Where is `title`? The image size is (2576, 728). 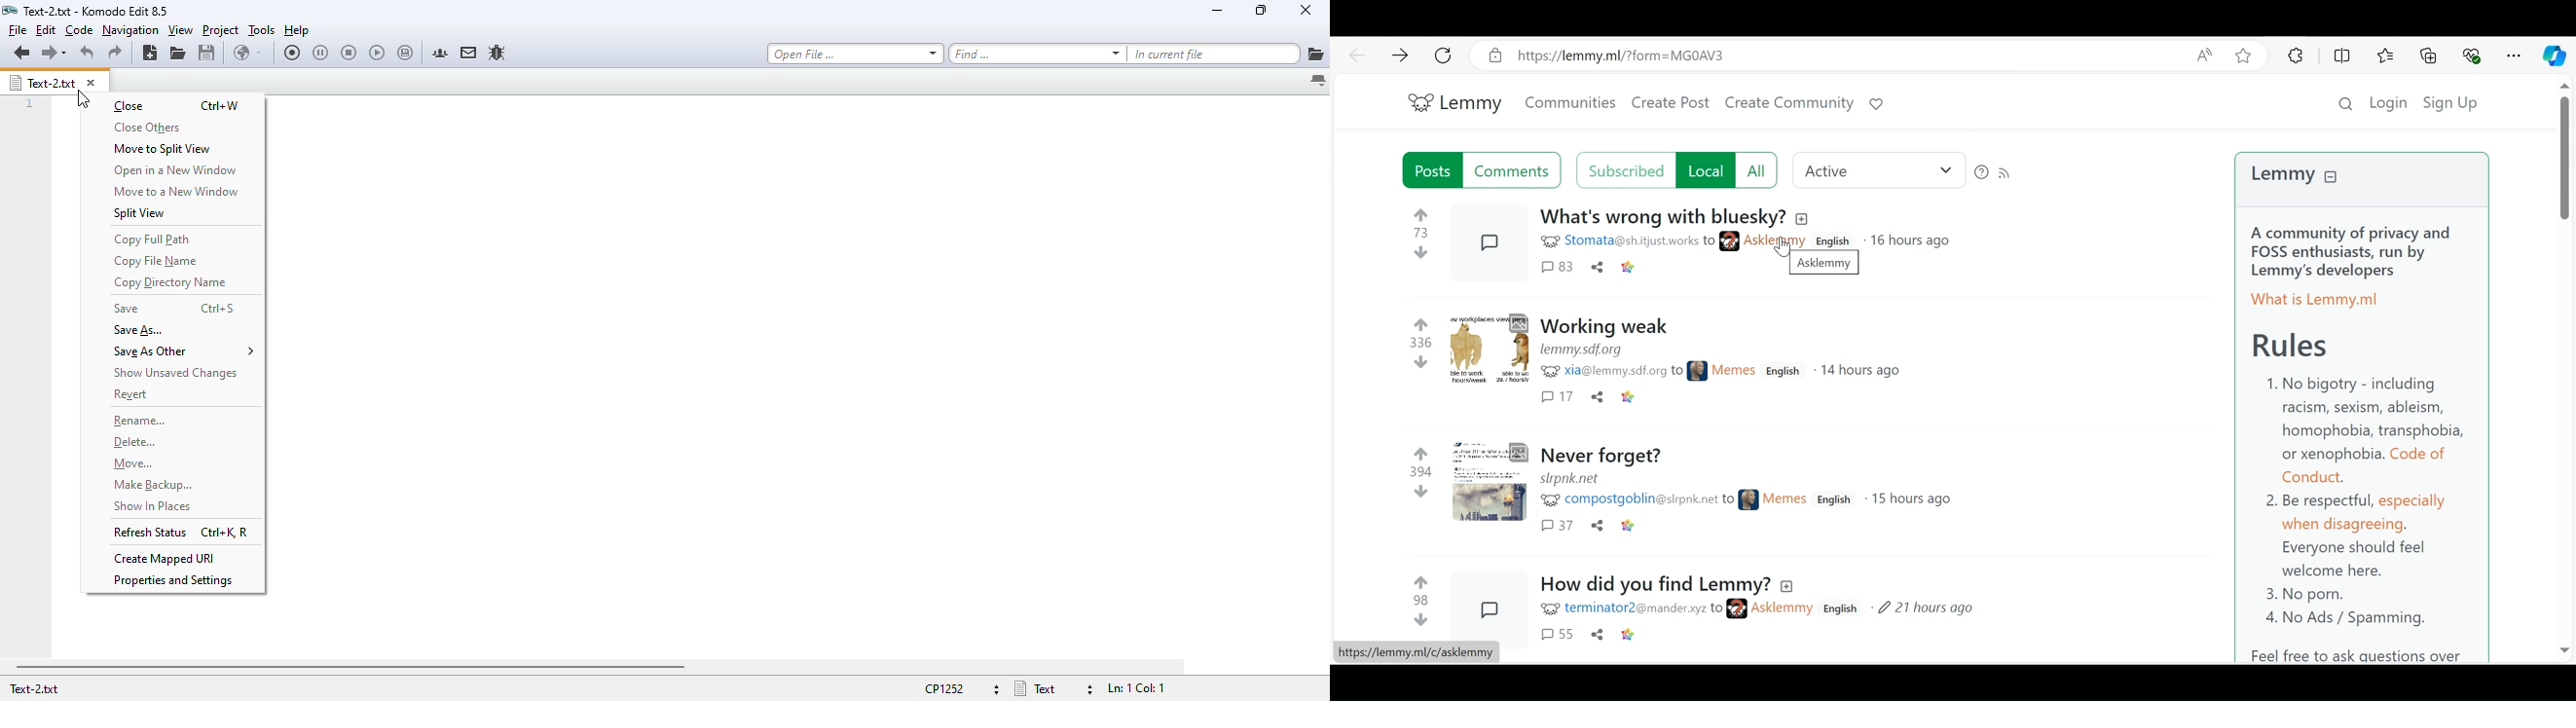 title is located at coordinates (96, 11).